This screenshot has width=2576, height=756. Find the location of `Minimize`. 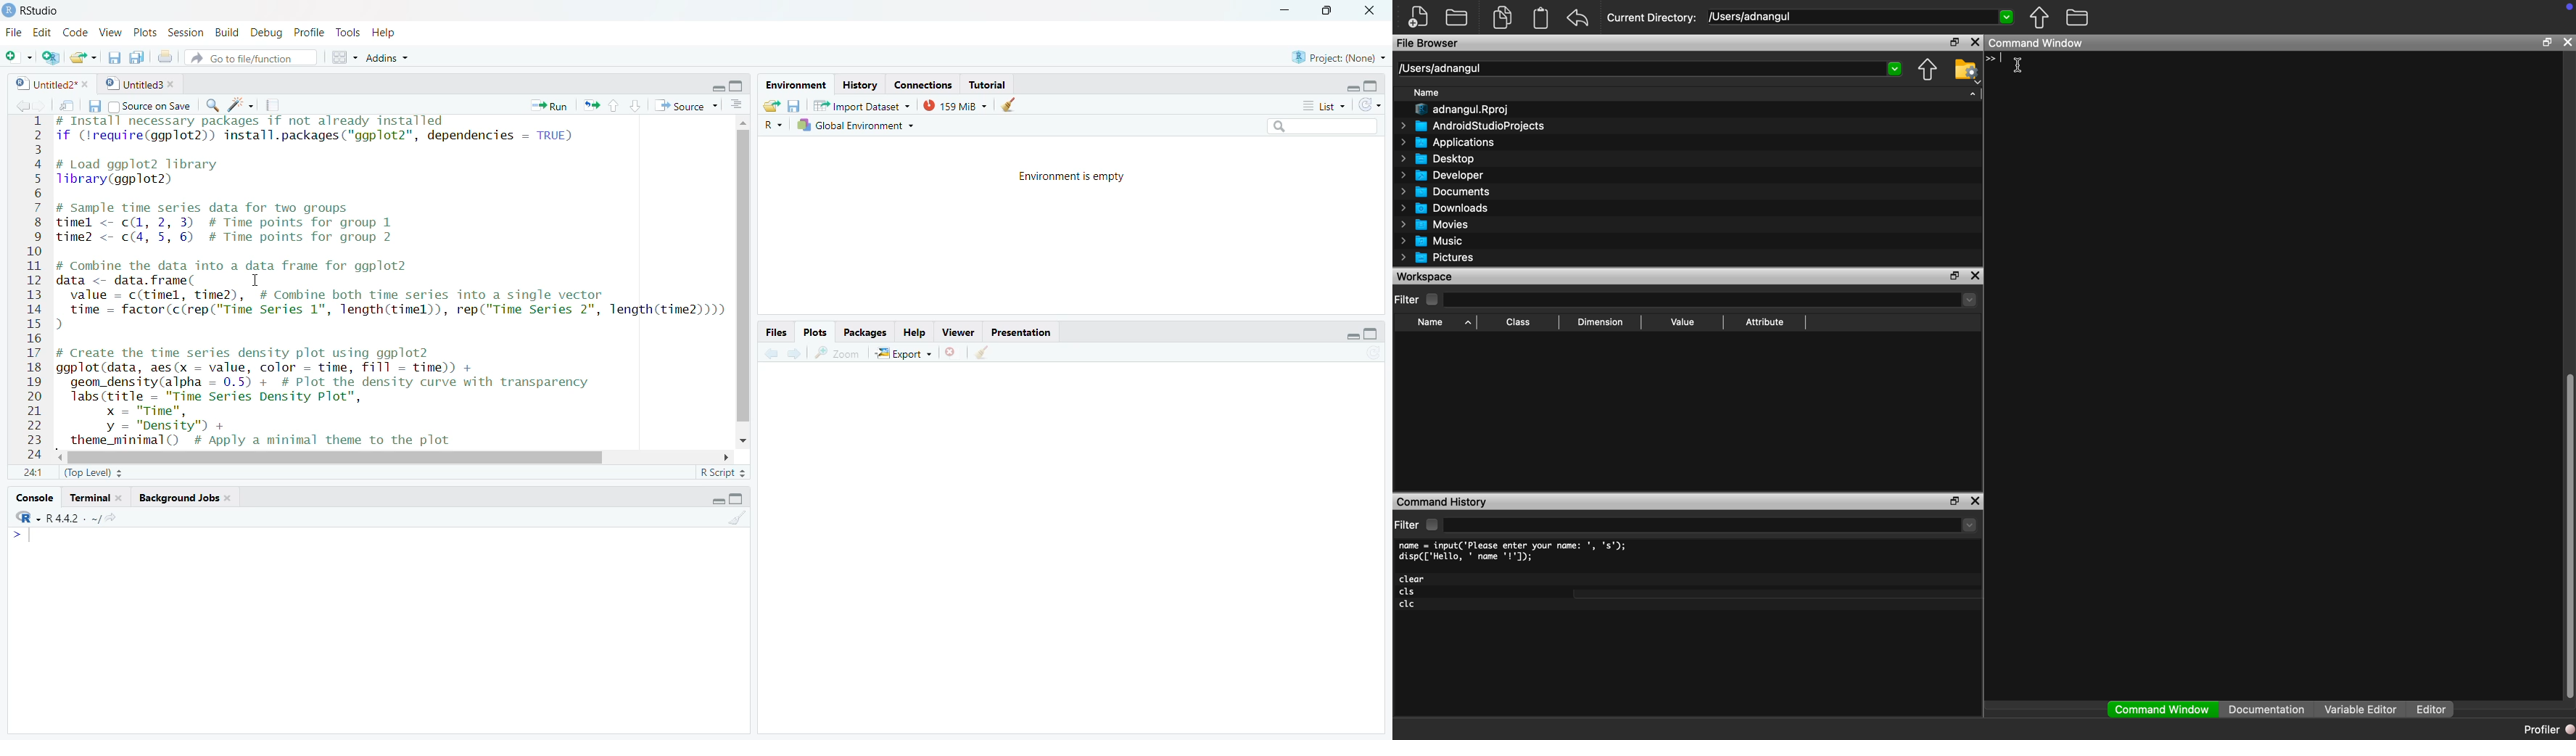

Minimize is located at coordinates (1344, 334).